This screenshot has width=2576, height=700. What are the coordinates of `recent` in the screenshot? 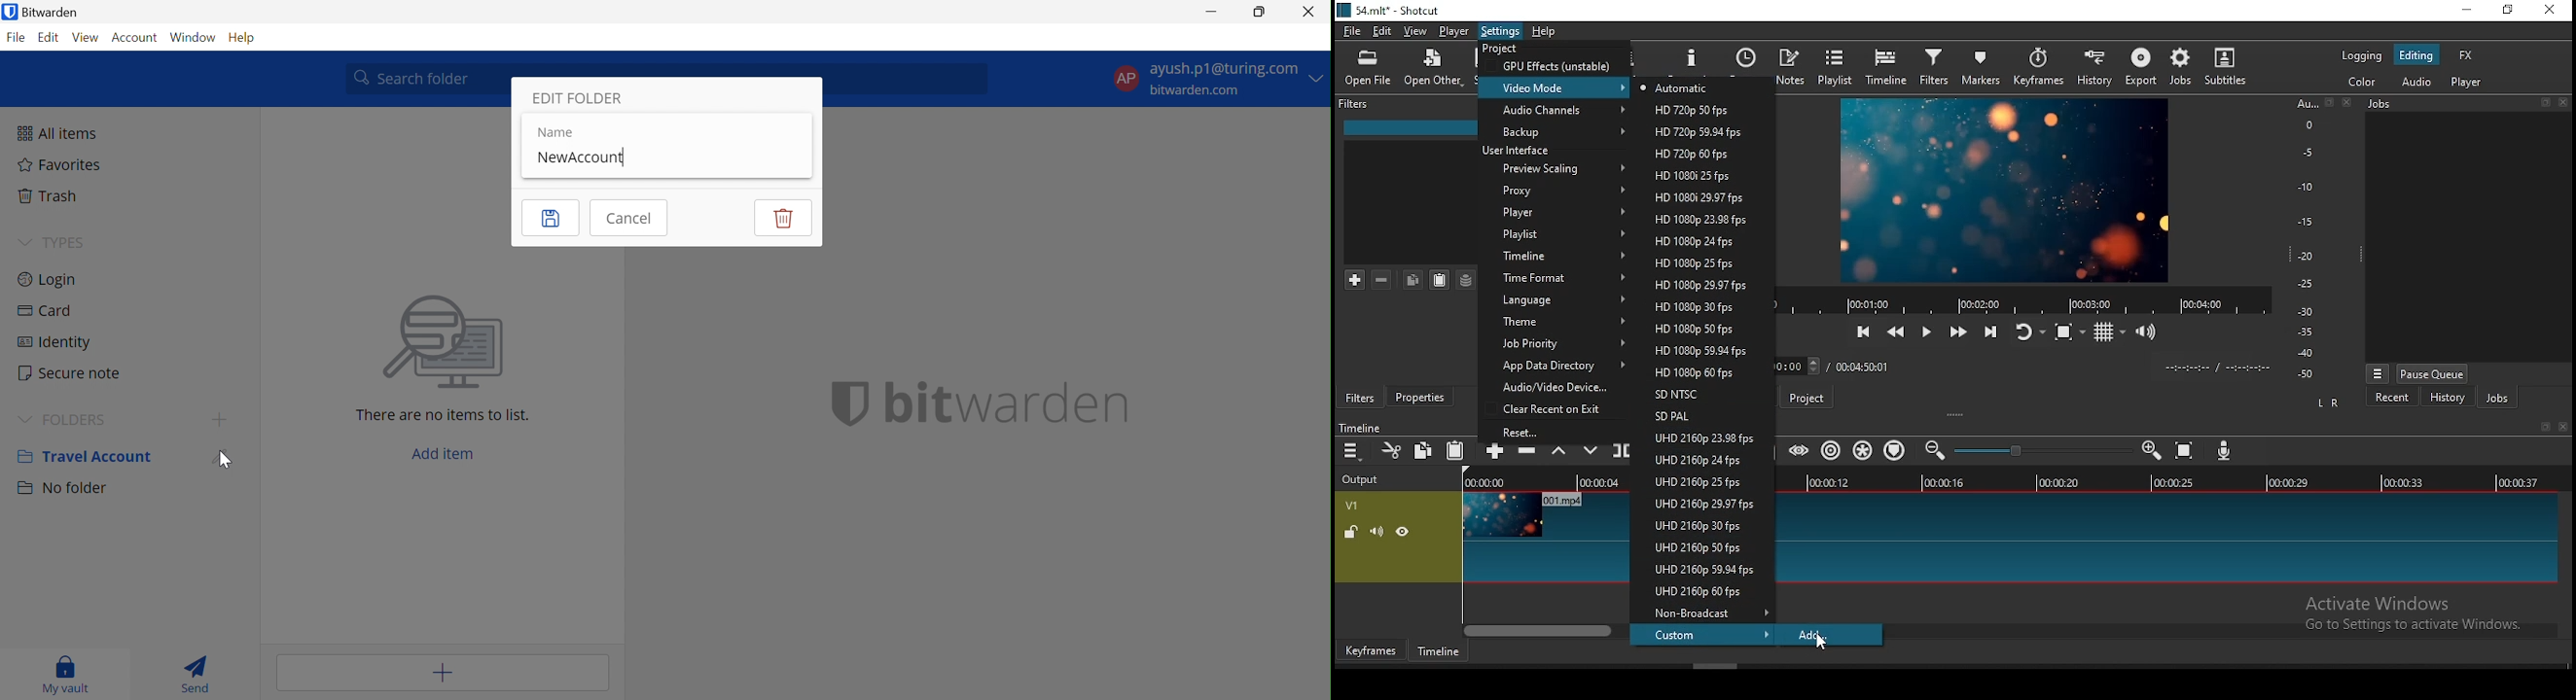 It's located at (2392, 398).